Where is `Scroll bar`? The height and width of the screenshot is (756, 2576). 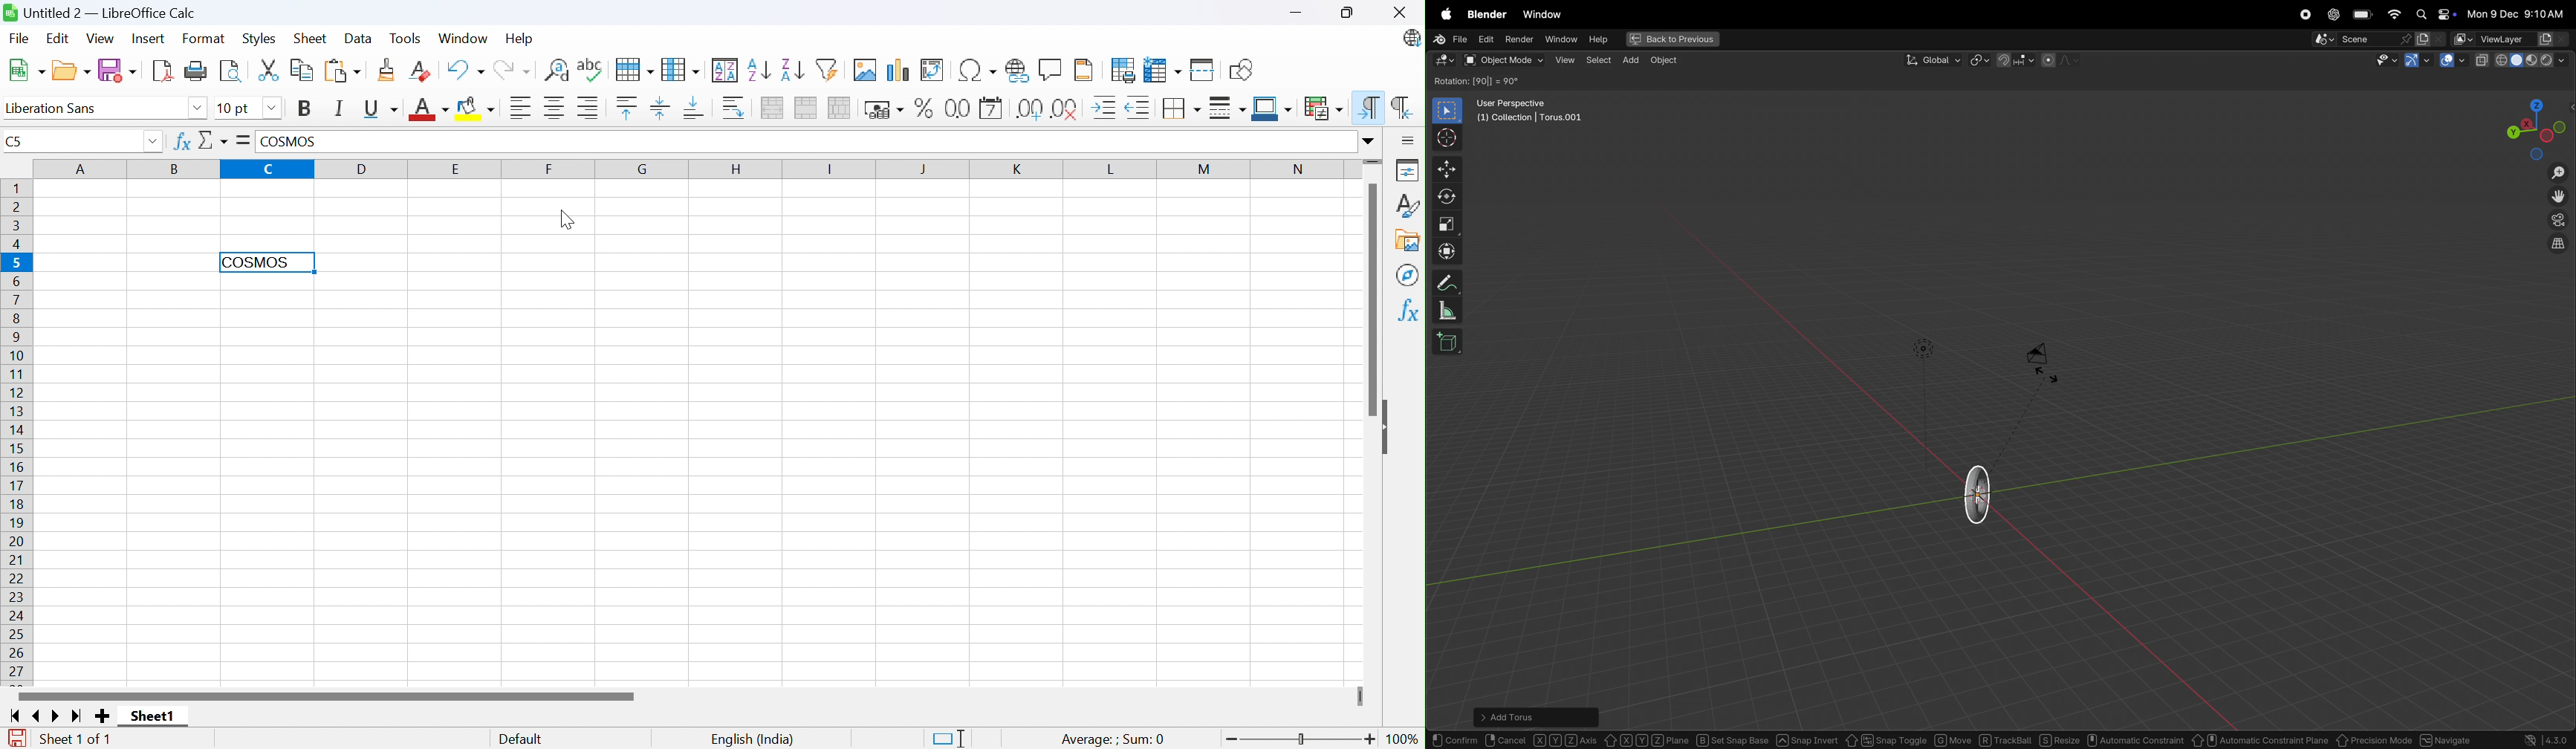
Scroll bar is located at coordinates (1372, 300).